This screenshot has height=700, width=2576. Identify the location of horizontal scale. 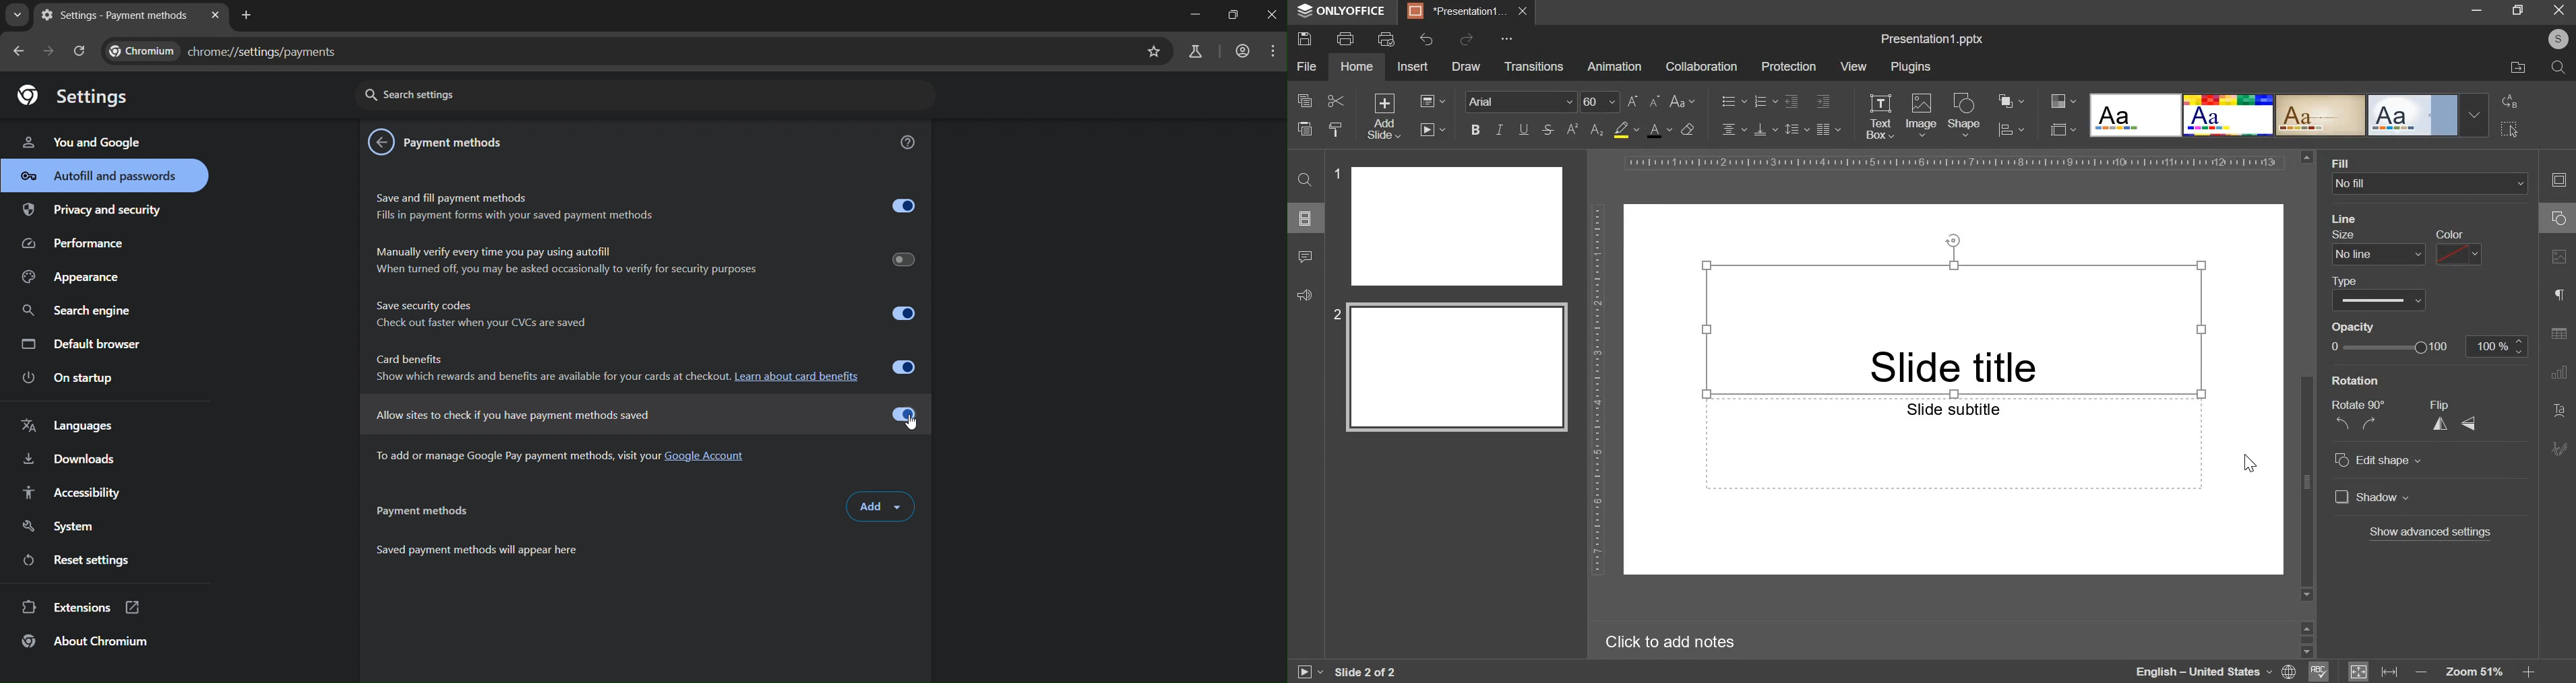
(1953, 162).